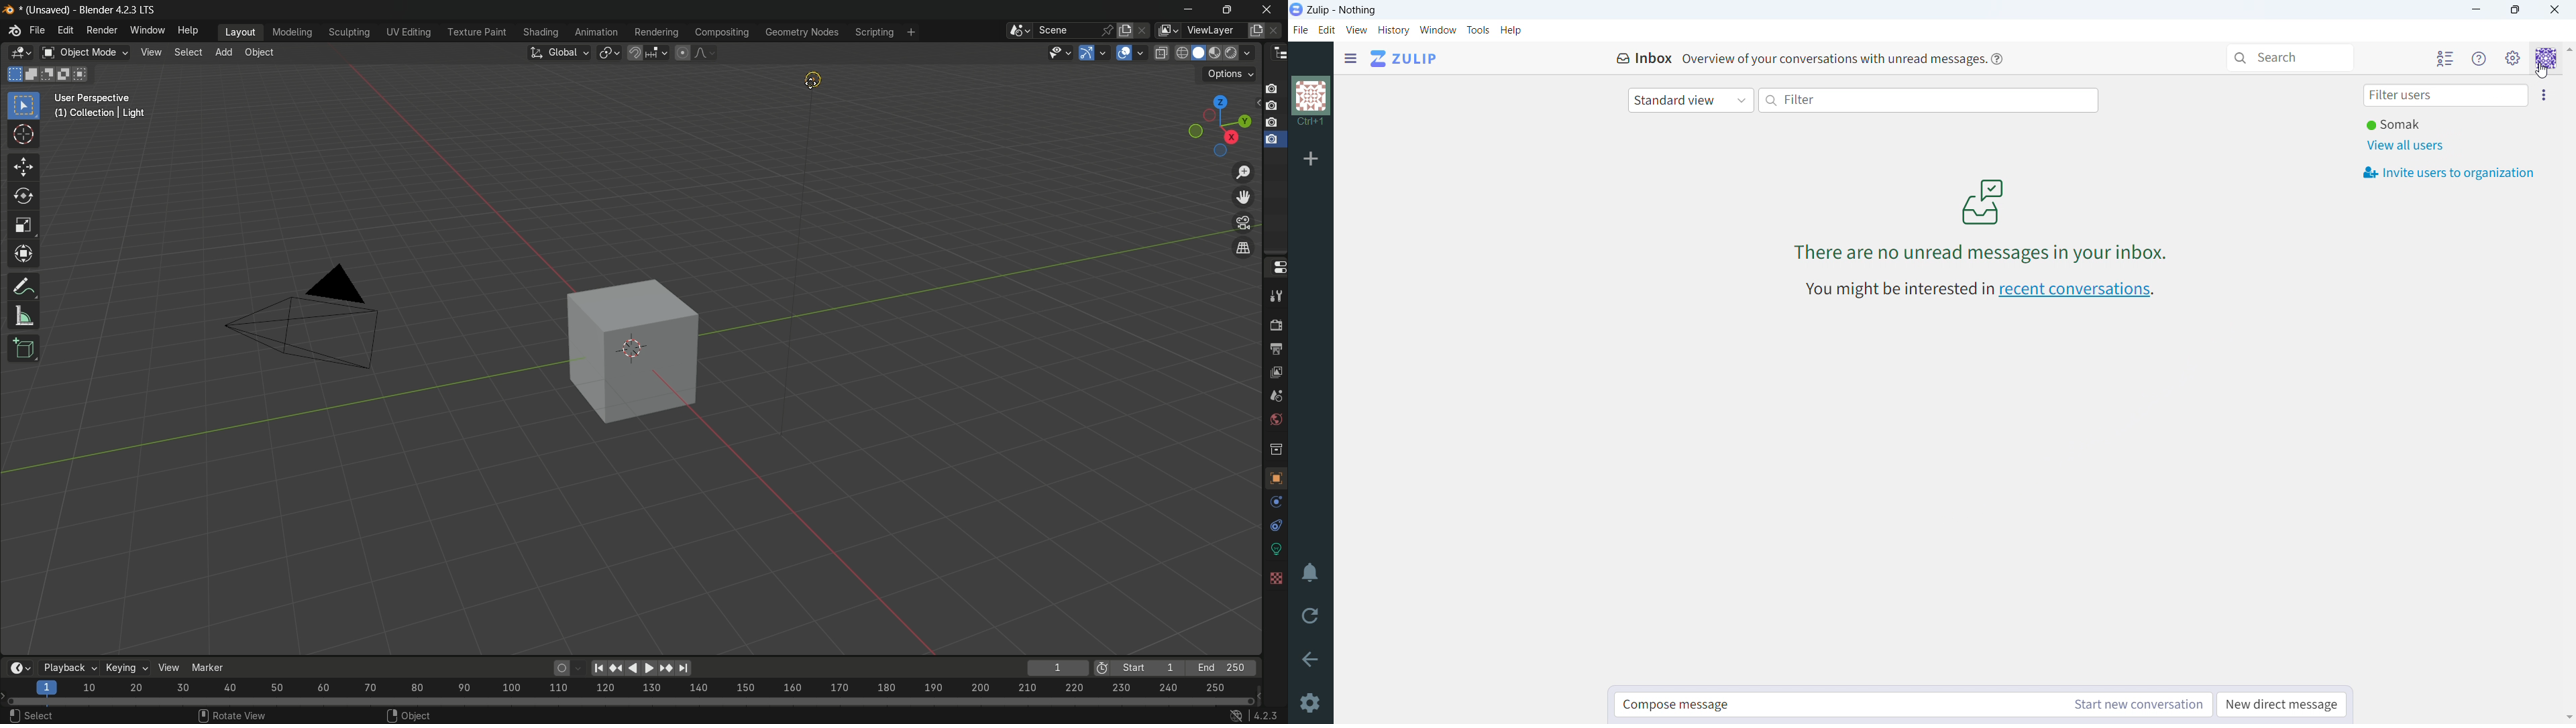 The height and width of the screenshot is (728, 2576). What do you see at coordinates (1276, 324) in the screenshot?
I see `render` at bounding box center [1276, 324].